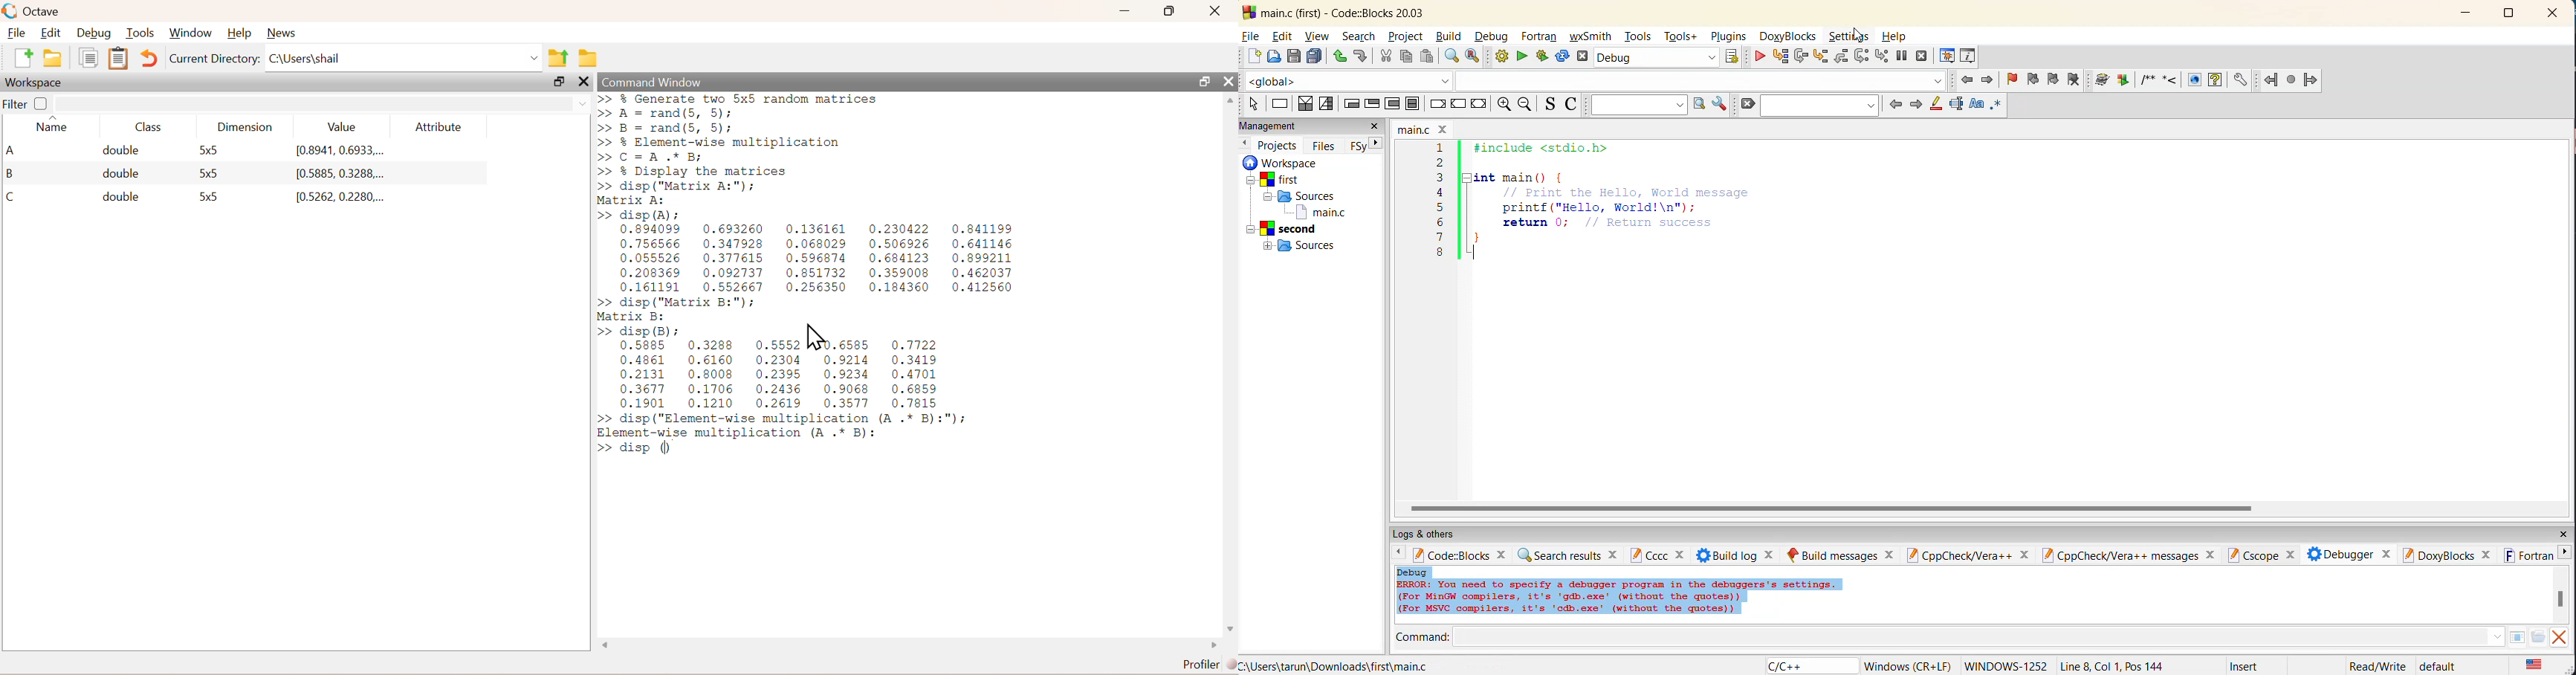 The width and height of the screenshot is (2576, 700). Describe the element at coordinates (1217, 12) in the screenshot. I see `Close` at that location.